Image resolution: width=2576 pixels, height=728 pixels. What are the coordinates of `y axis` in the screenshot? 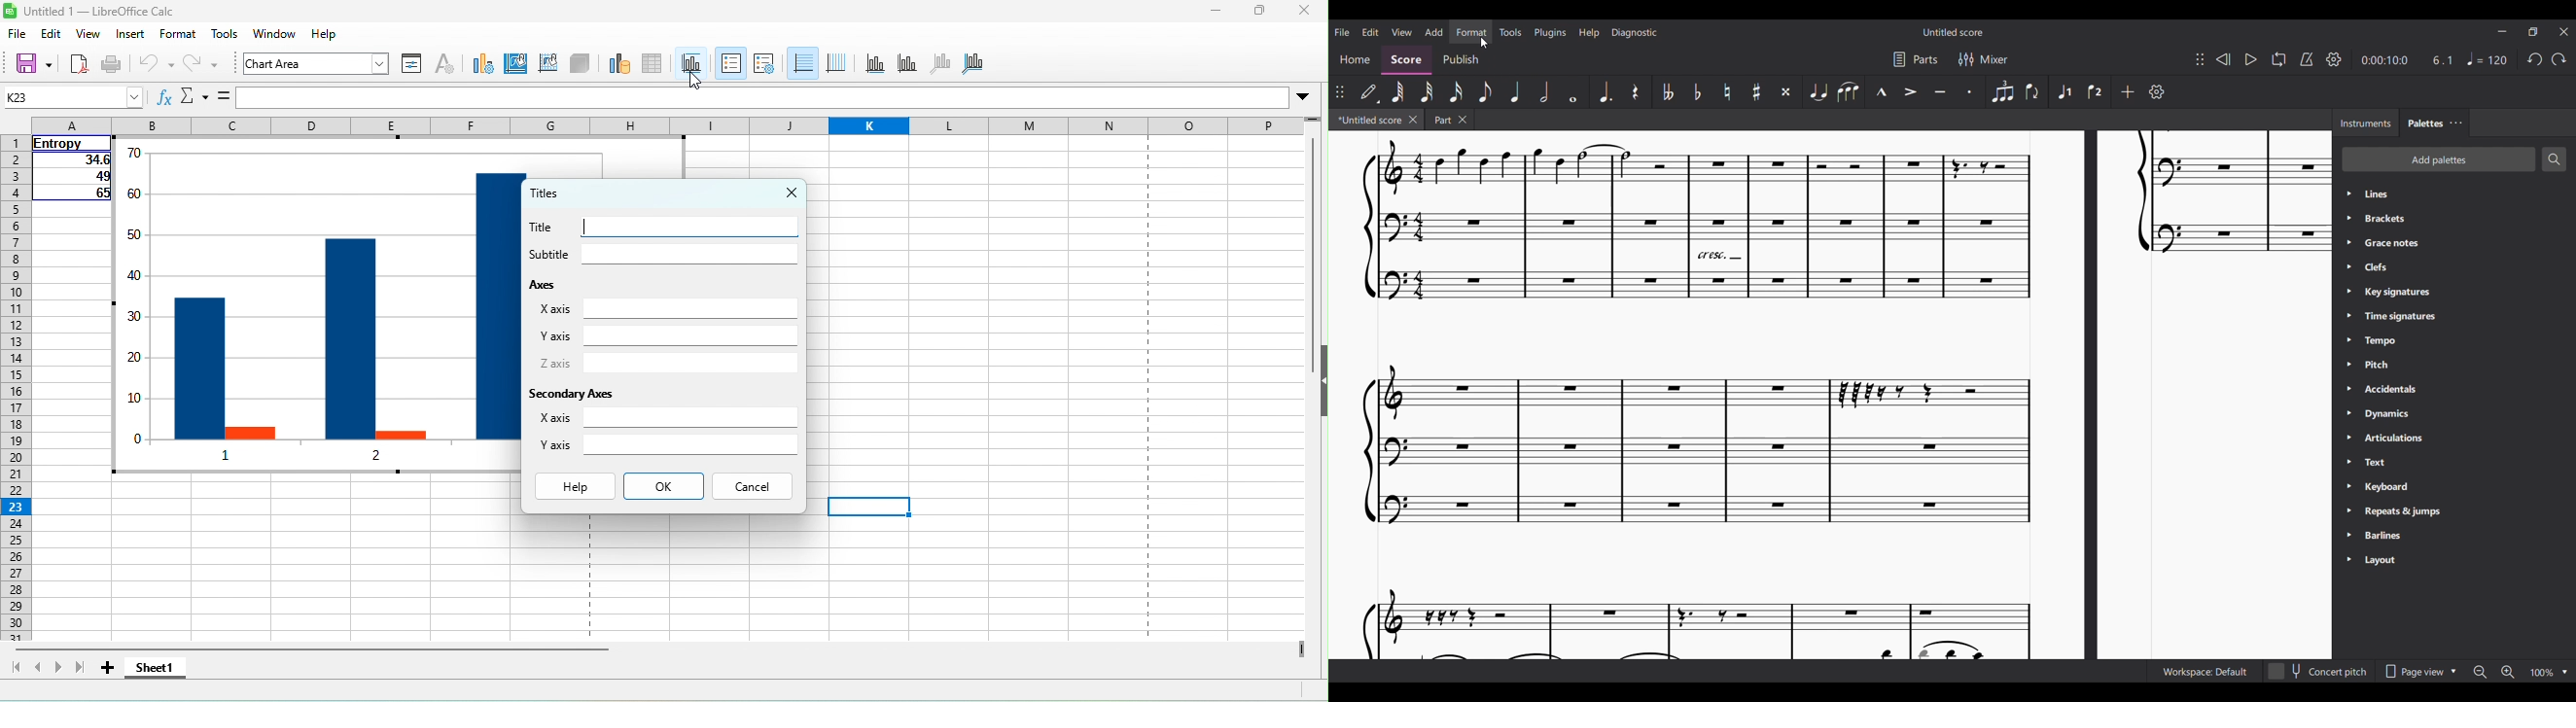 It's located at (905, 63).